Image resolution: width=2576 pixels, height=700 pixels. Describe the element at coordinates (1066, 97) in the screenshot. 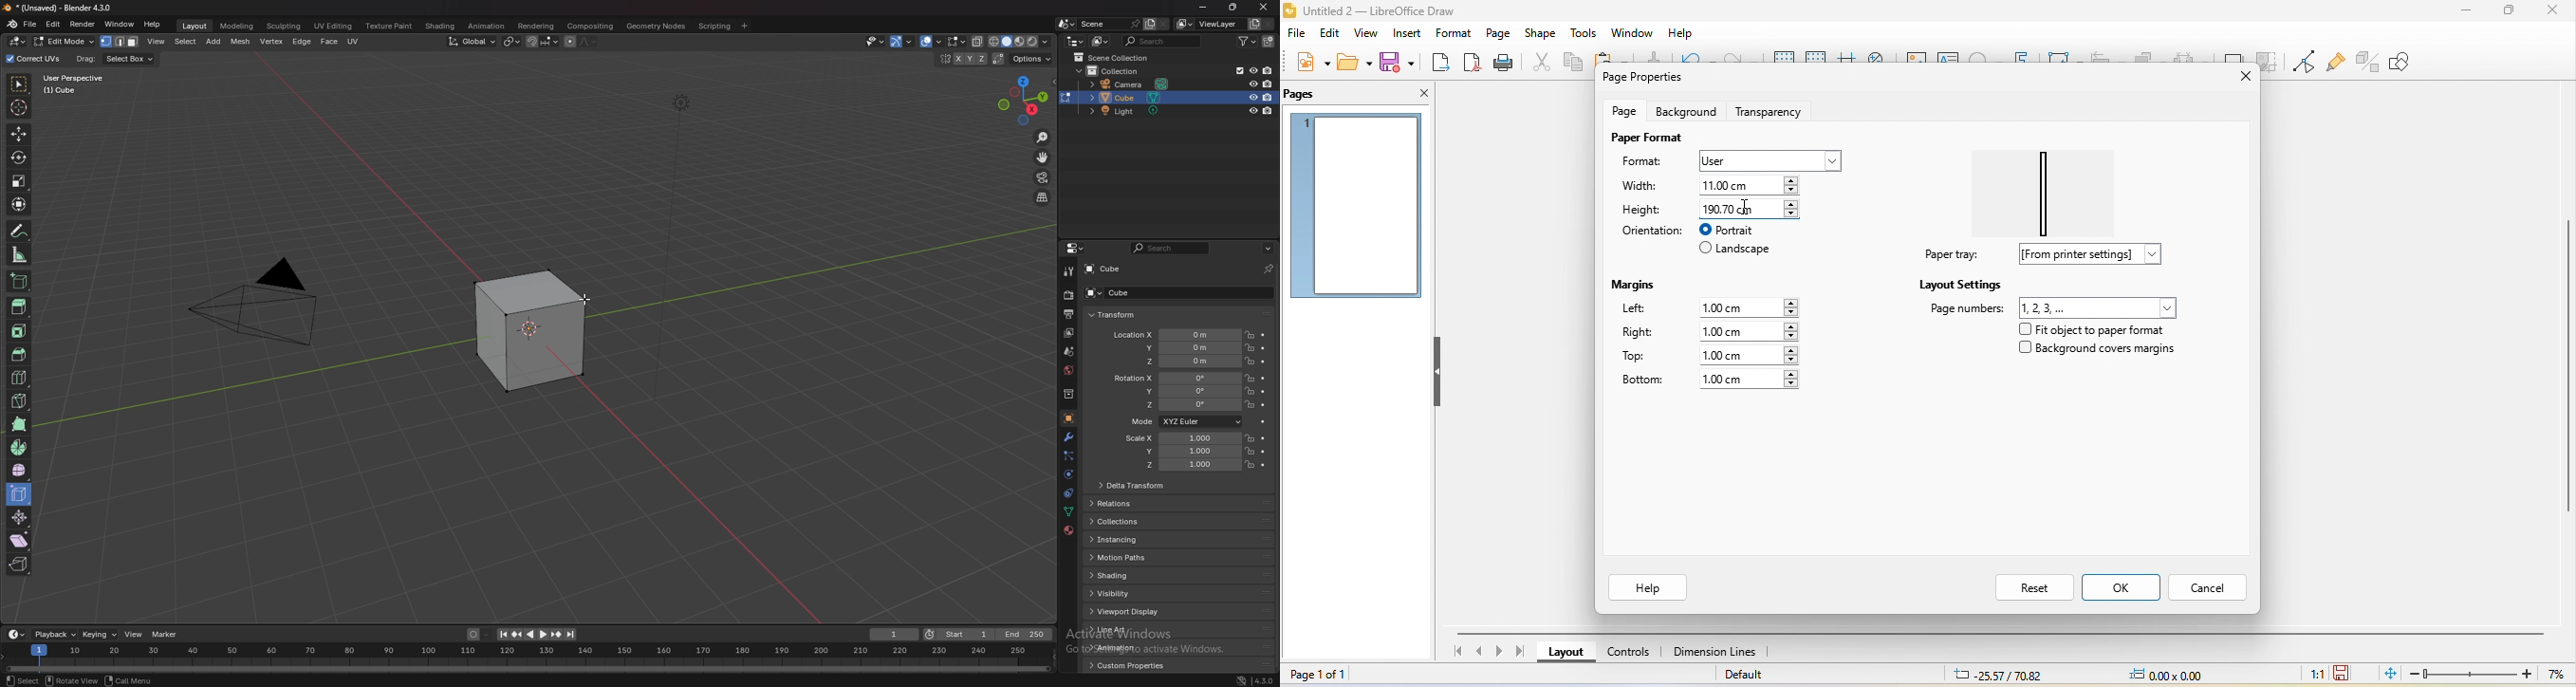

I see `change object` at that location.